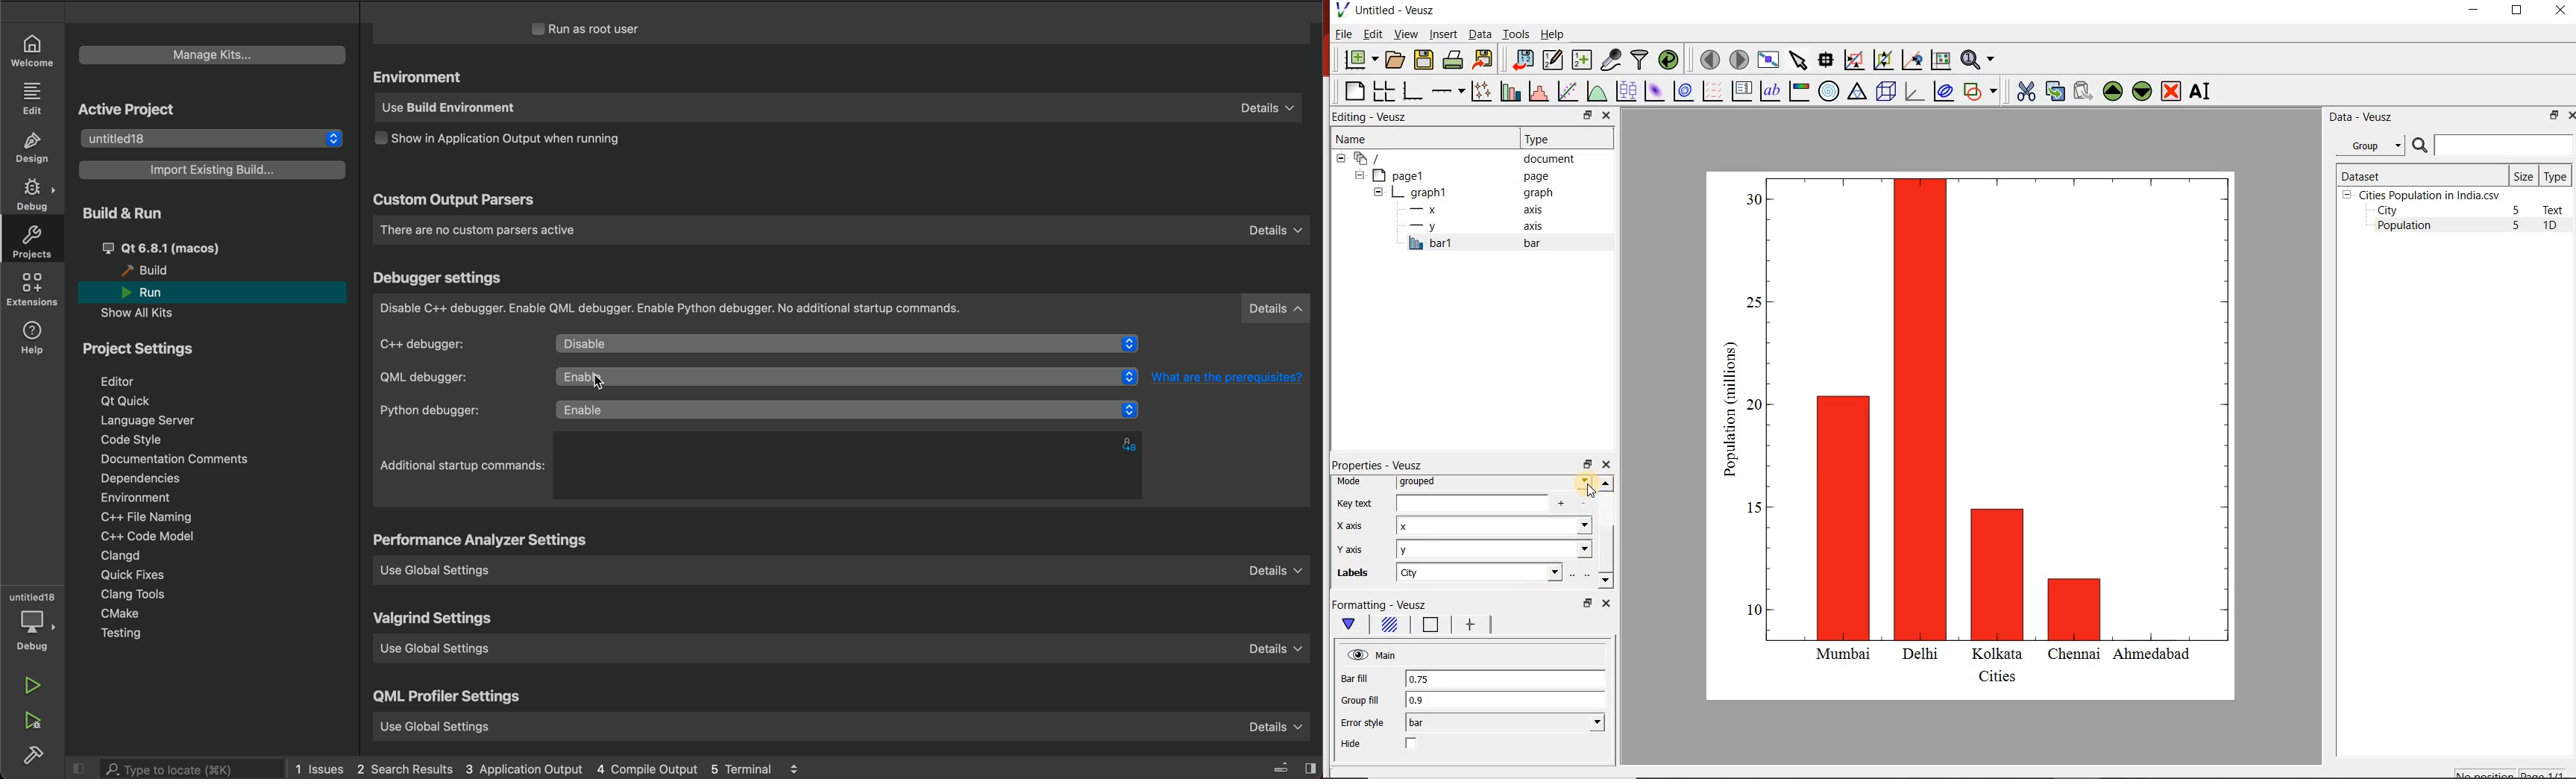 The height and width of the screenshot is (784, 2576). Describe the element at coordinates (1281, 766) in the screenshot. I see `close slidebar` at that location.